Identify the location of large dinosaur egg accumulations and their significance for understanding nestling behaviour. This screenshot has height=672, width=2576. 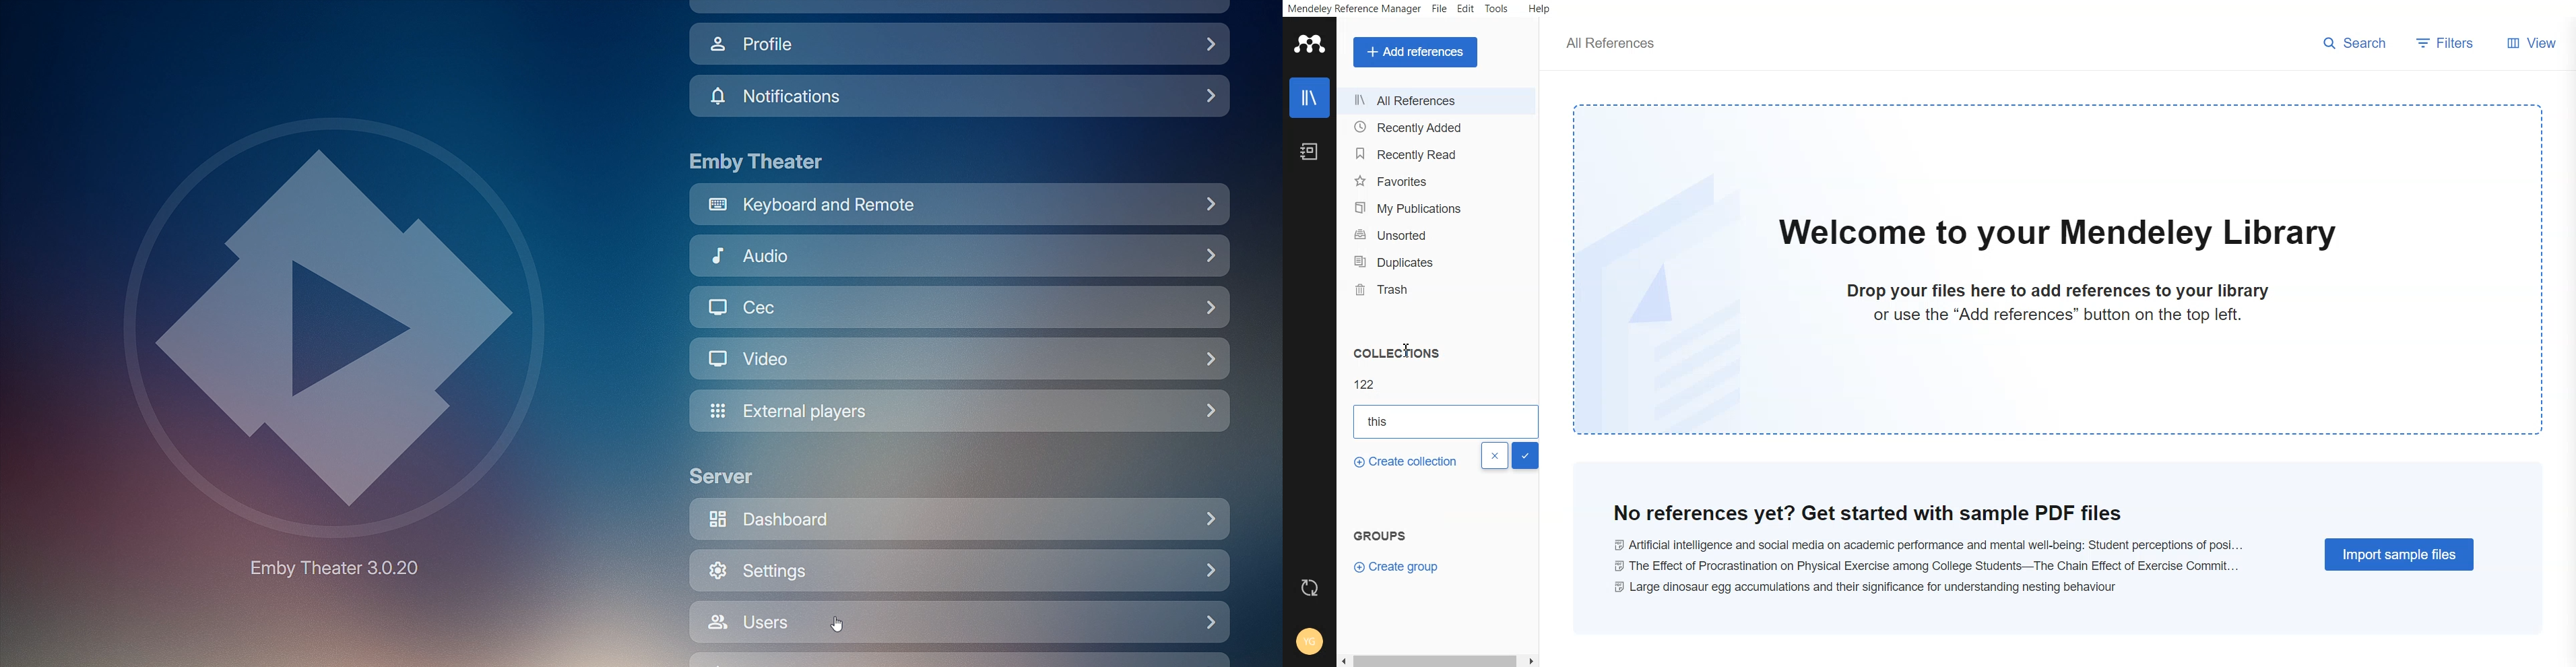
(1874, 585).